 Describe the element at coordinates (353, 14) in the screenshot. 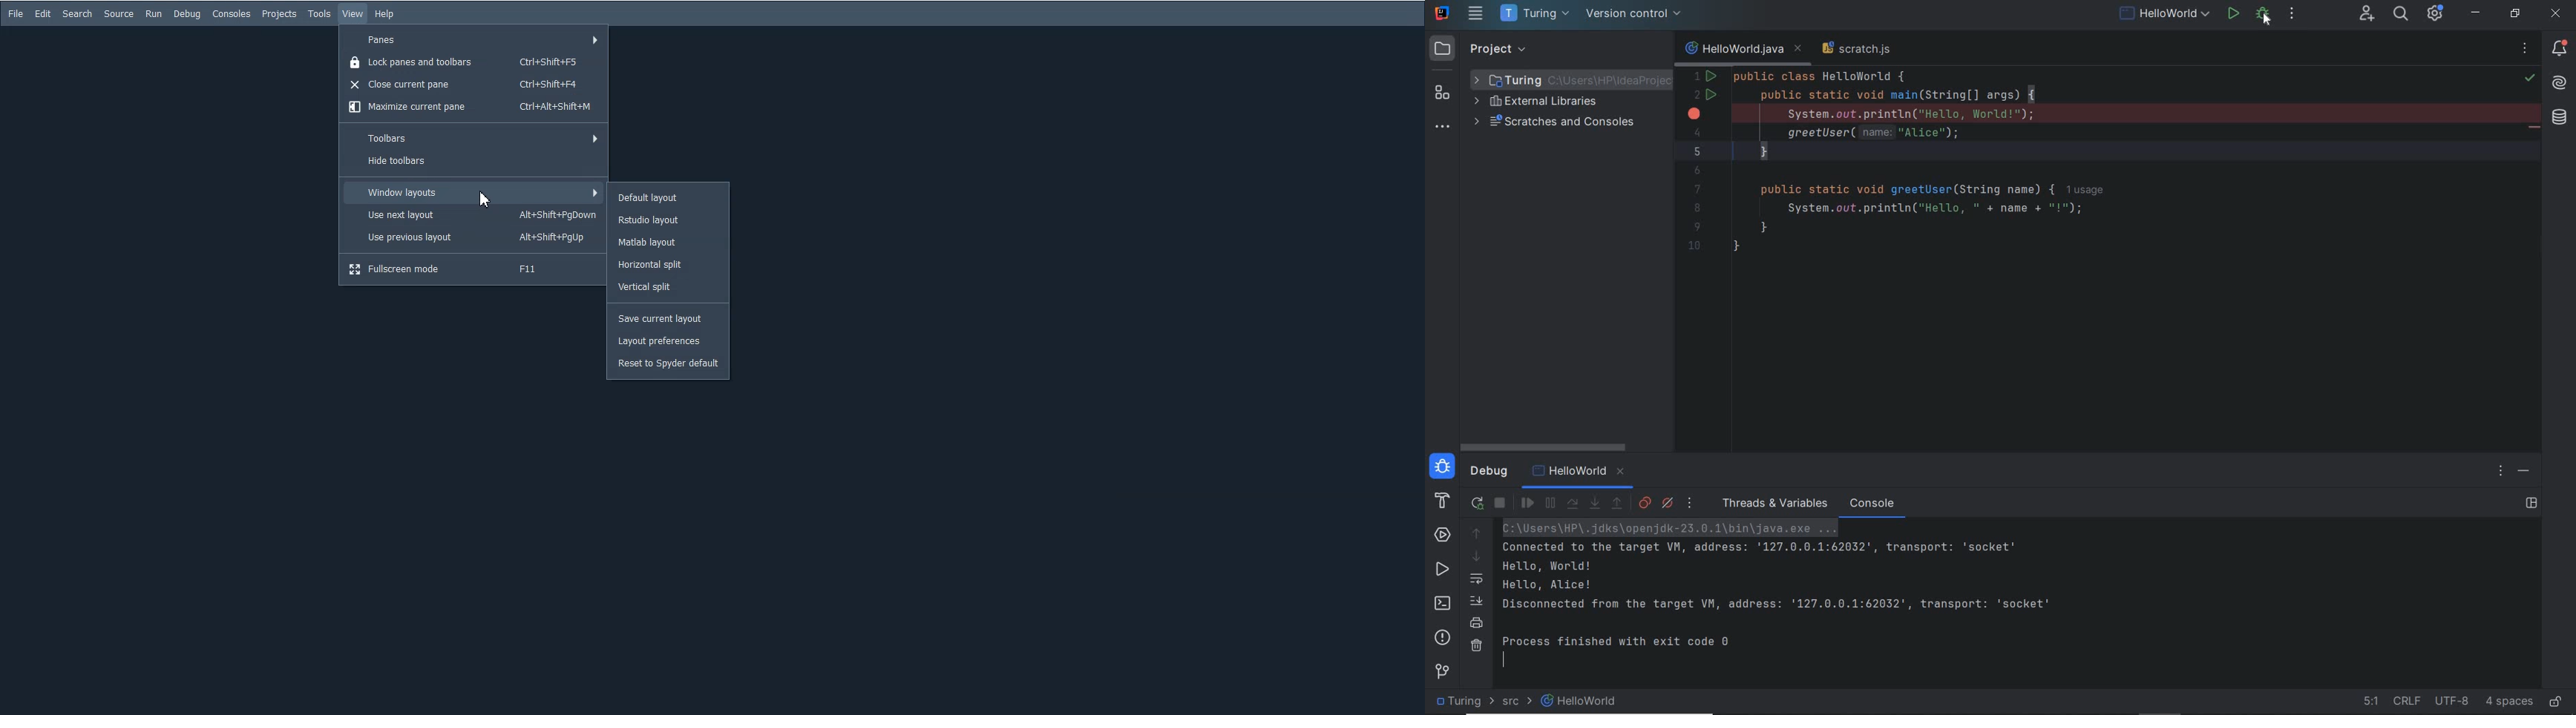

I see `View` at that location.